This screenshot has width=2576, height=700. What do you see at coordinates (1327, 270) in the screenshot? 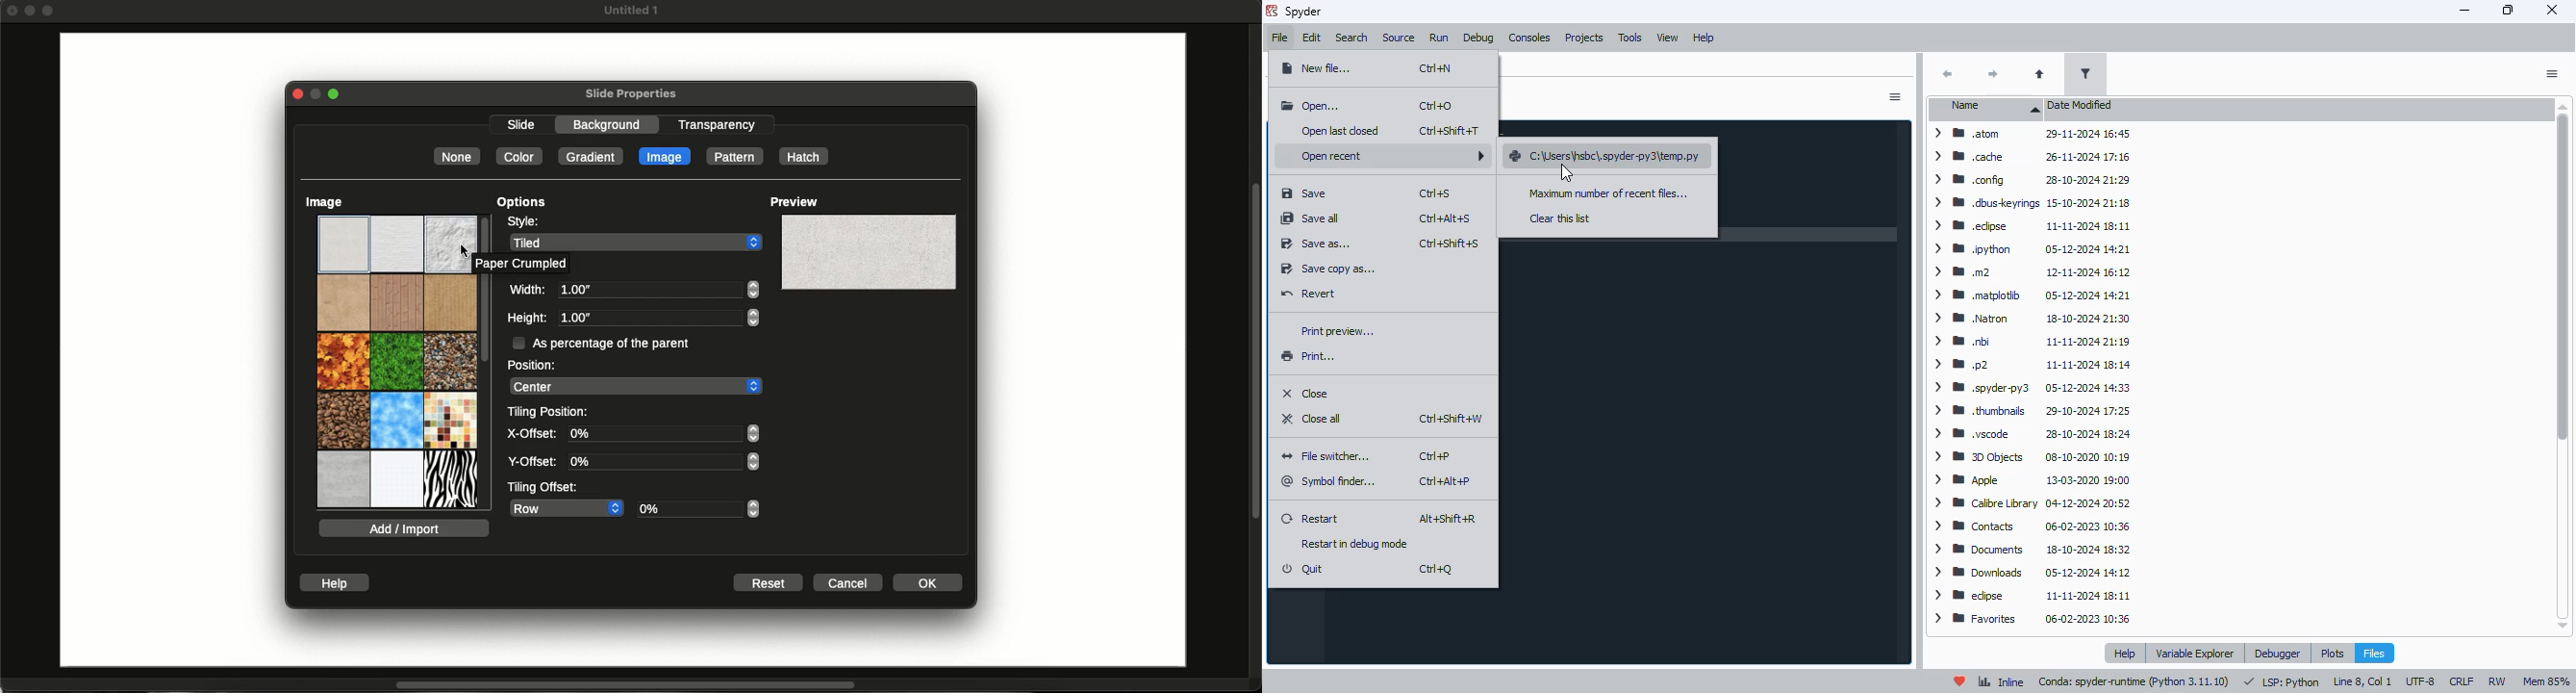
I see `save copy as` at bounding box center [1327, 270].